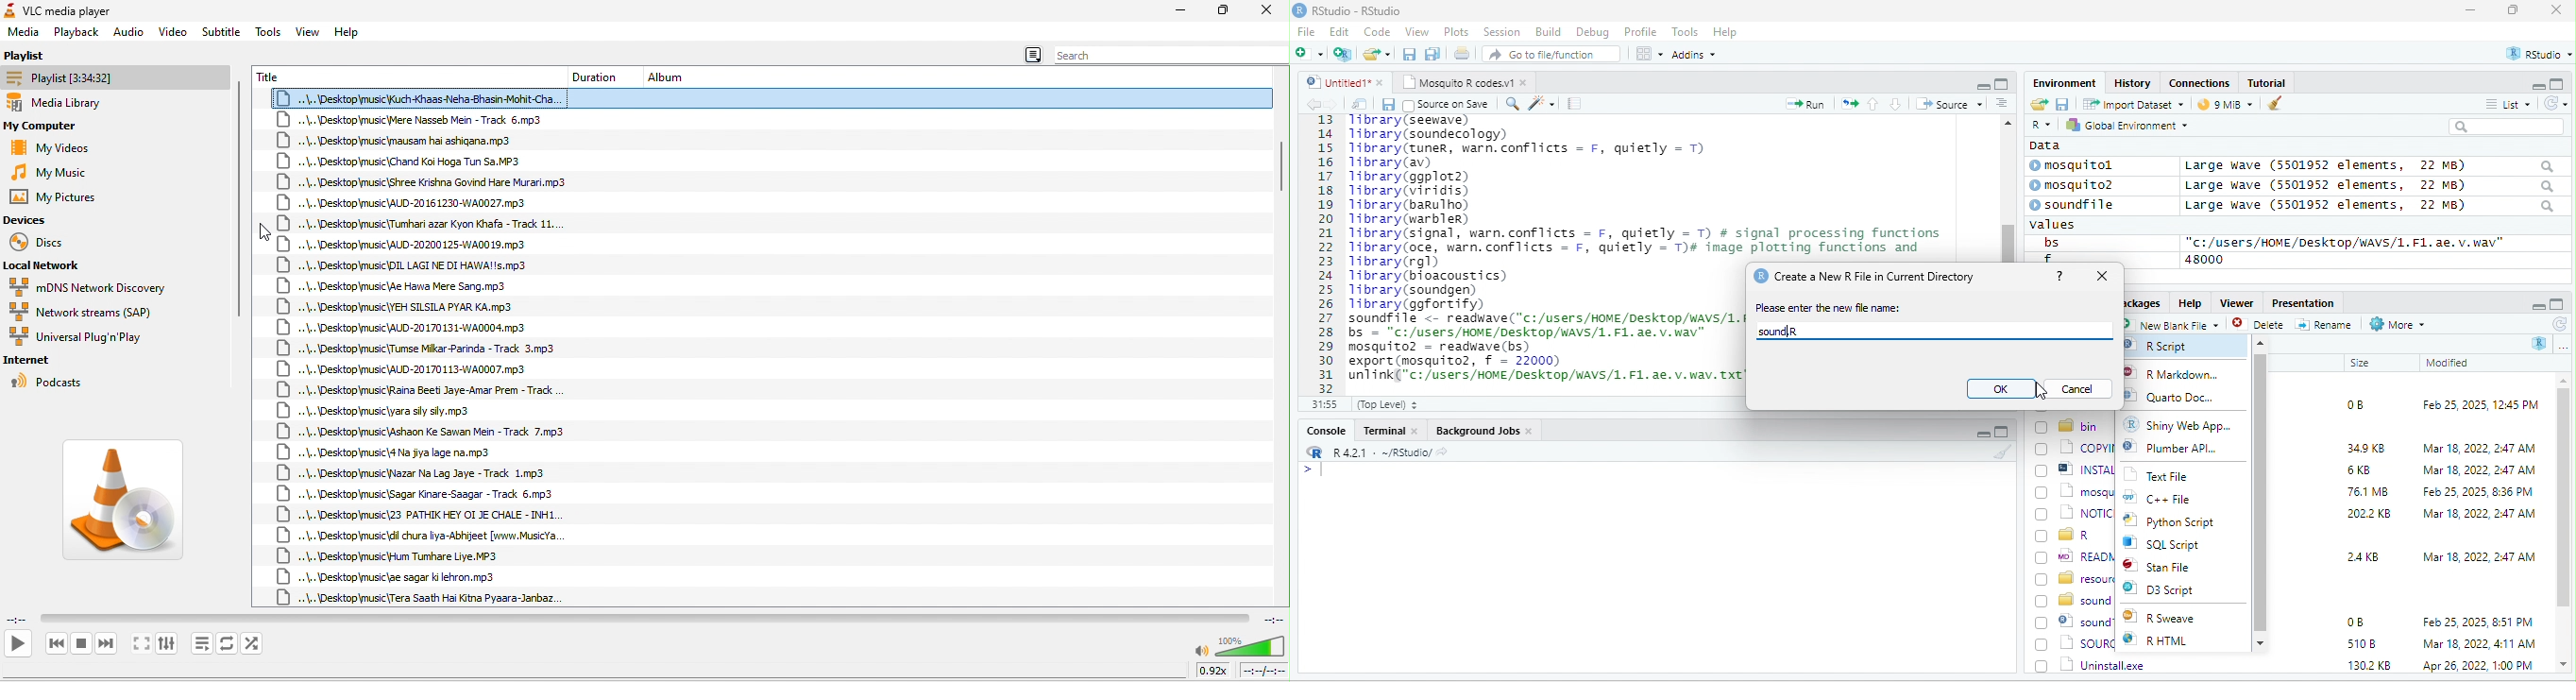  What do you see at coordinates (2175, 619) in the screenshot?
I see `R Sweave` at bounding box center [2175, 619].